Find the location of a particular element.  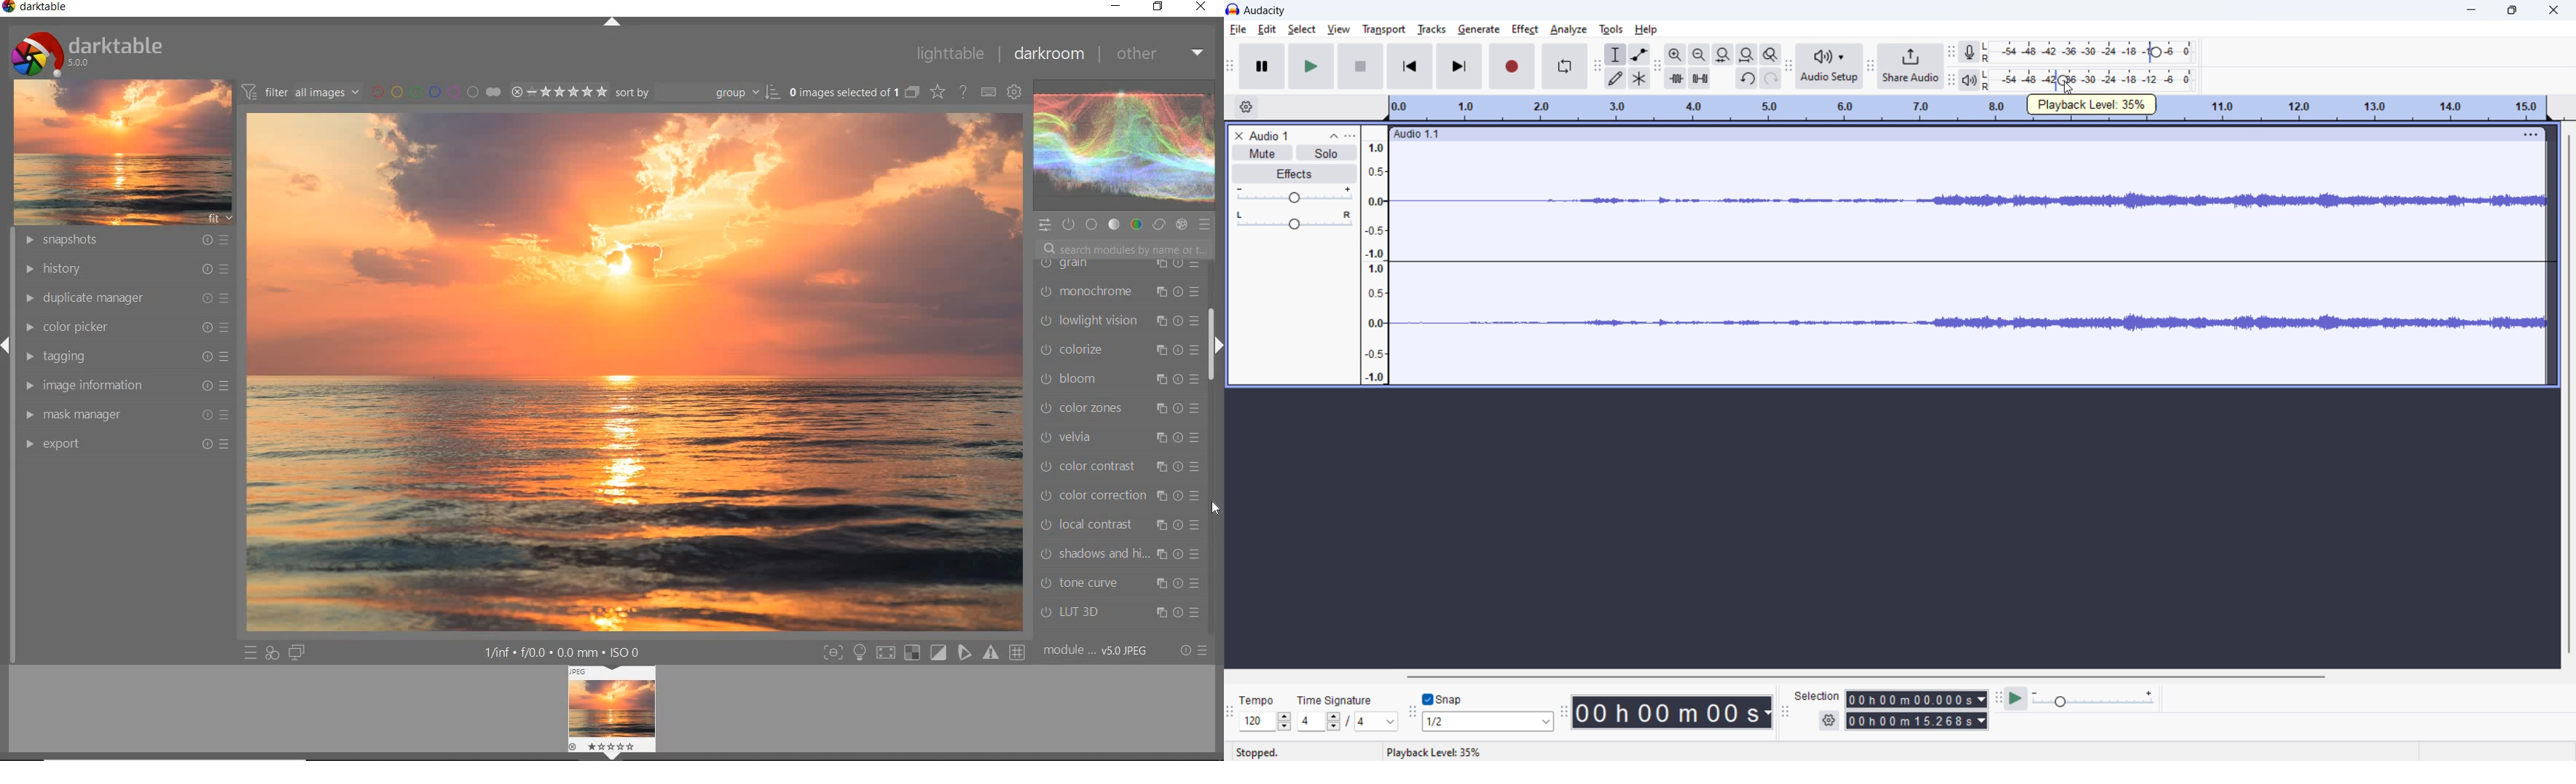

QUICK ACCESS PANEL is located at coordinates (1046, 224).